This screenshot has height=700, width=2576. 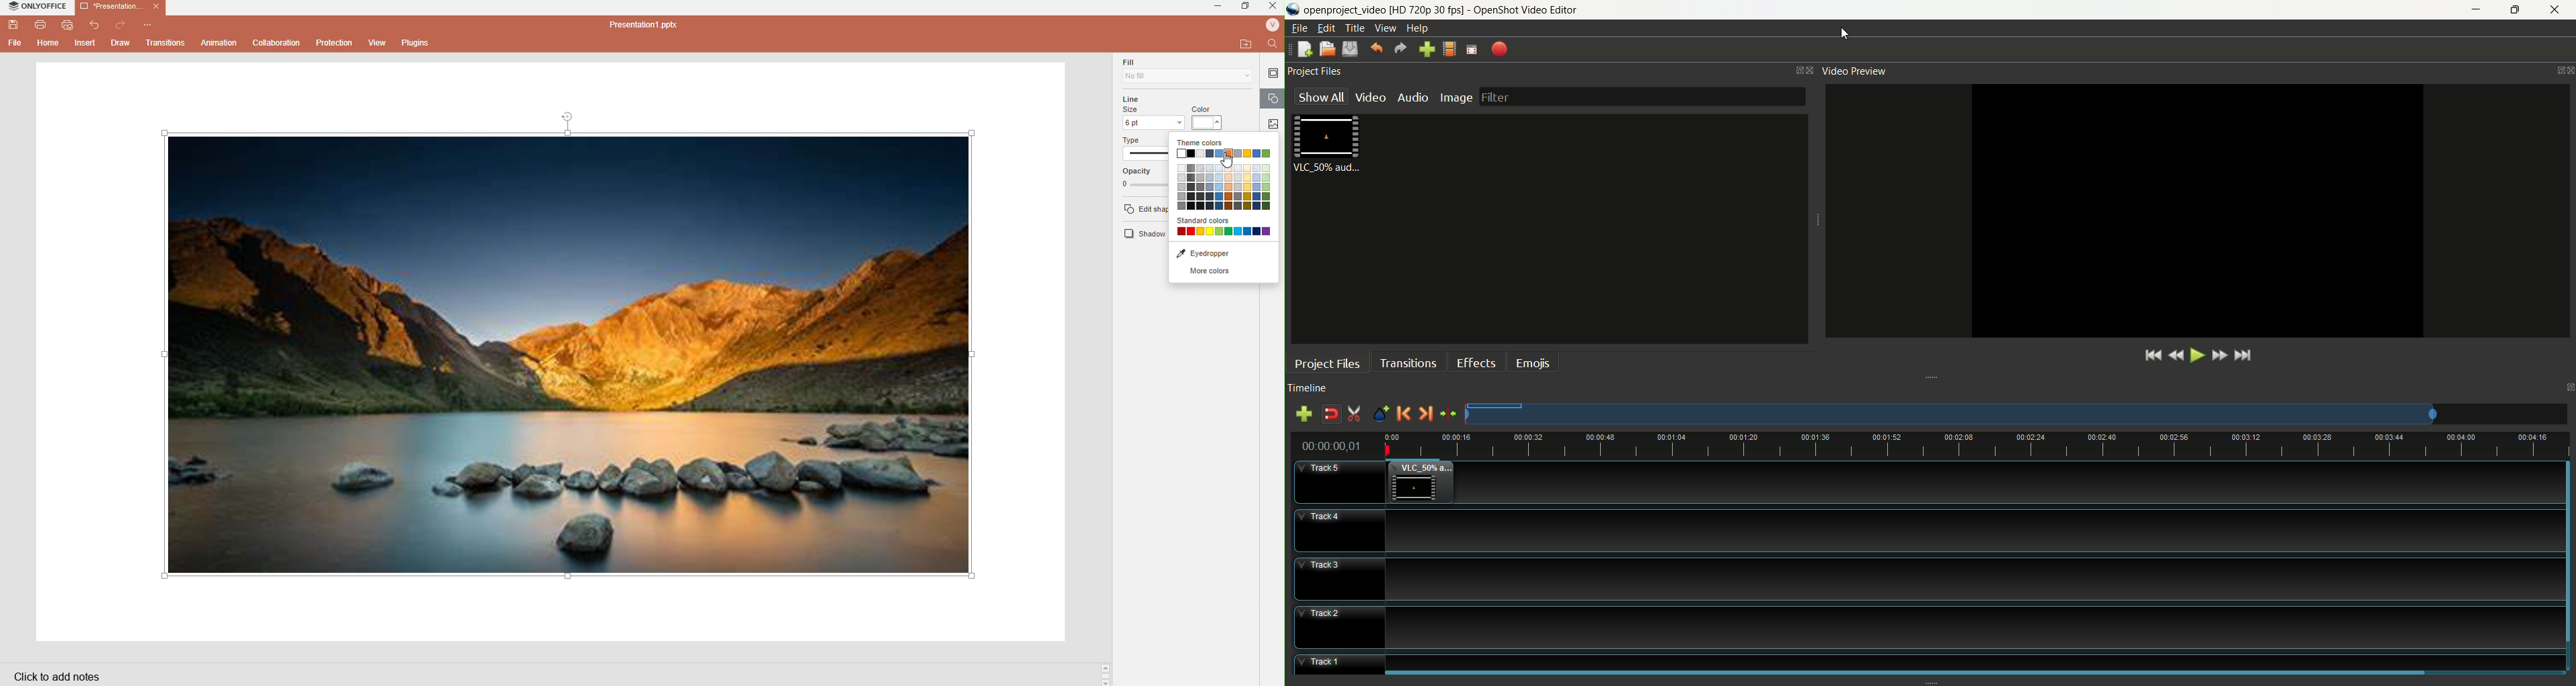 What do you see at coordinates (1965, 661) in the screenshot?
I see `` at bounding box center [1965, 661].